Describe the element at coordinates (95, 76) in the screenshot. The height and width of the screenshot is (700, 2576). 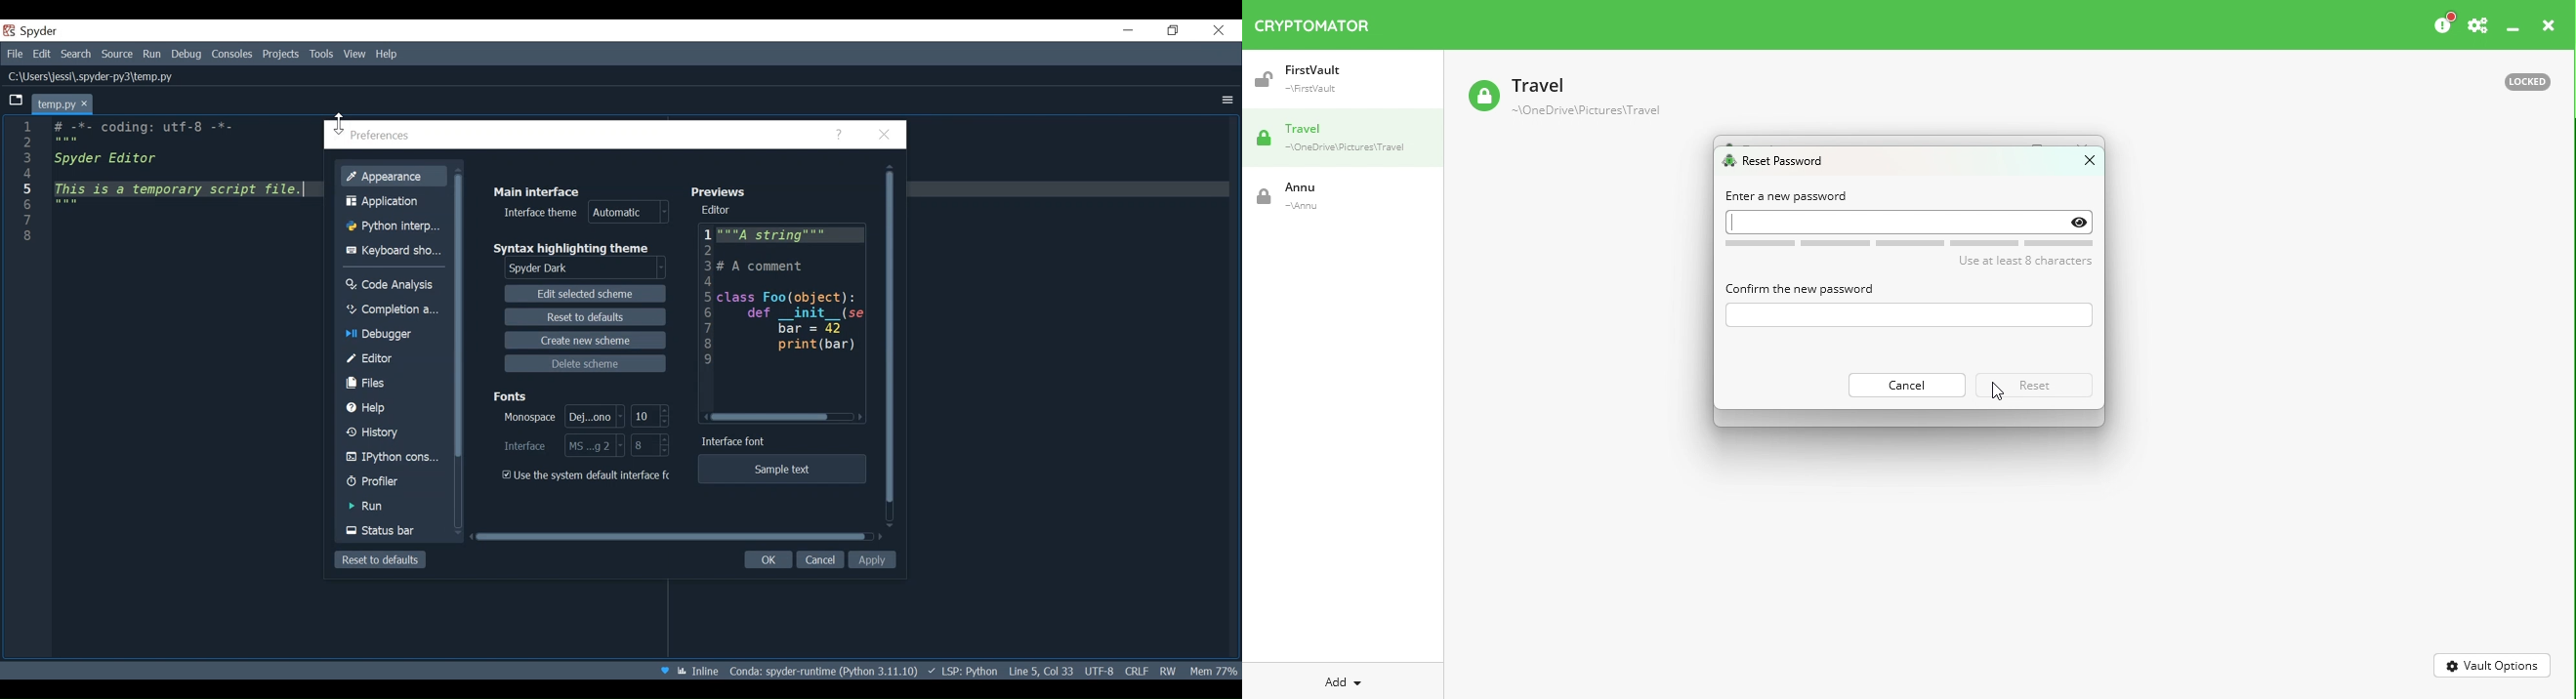
I see `File Path` at that location.